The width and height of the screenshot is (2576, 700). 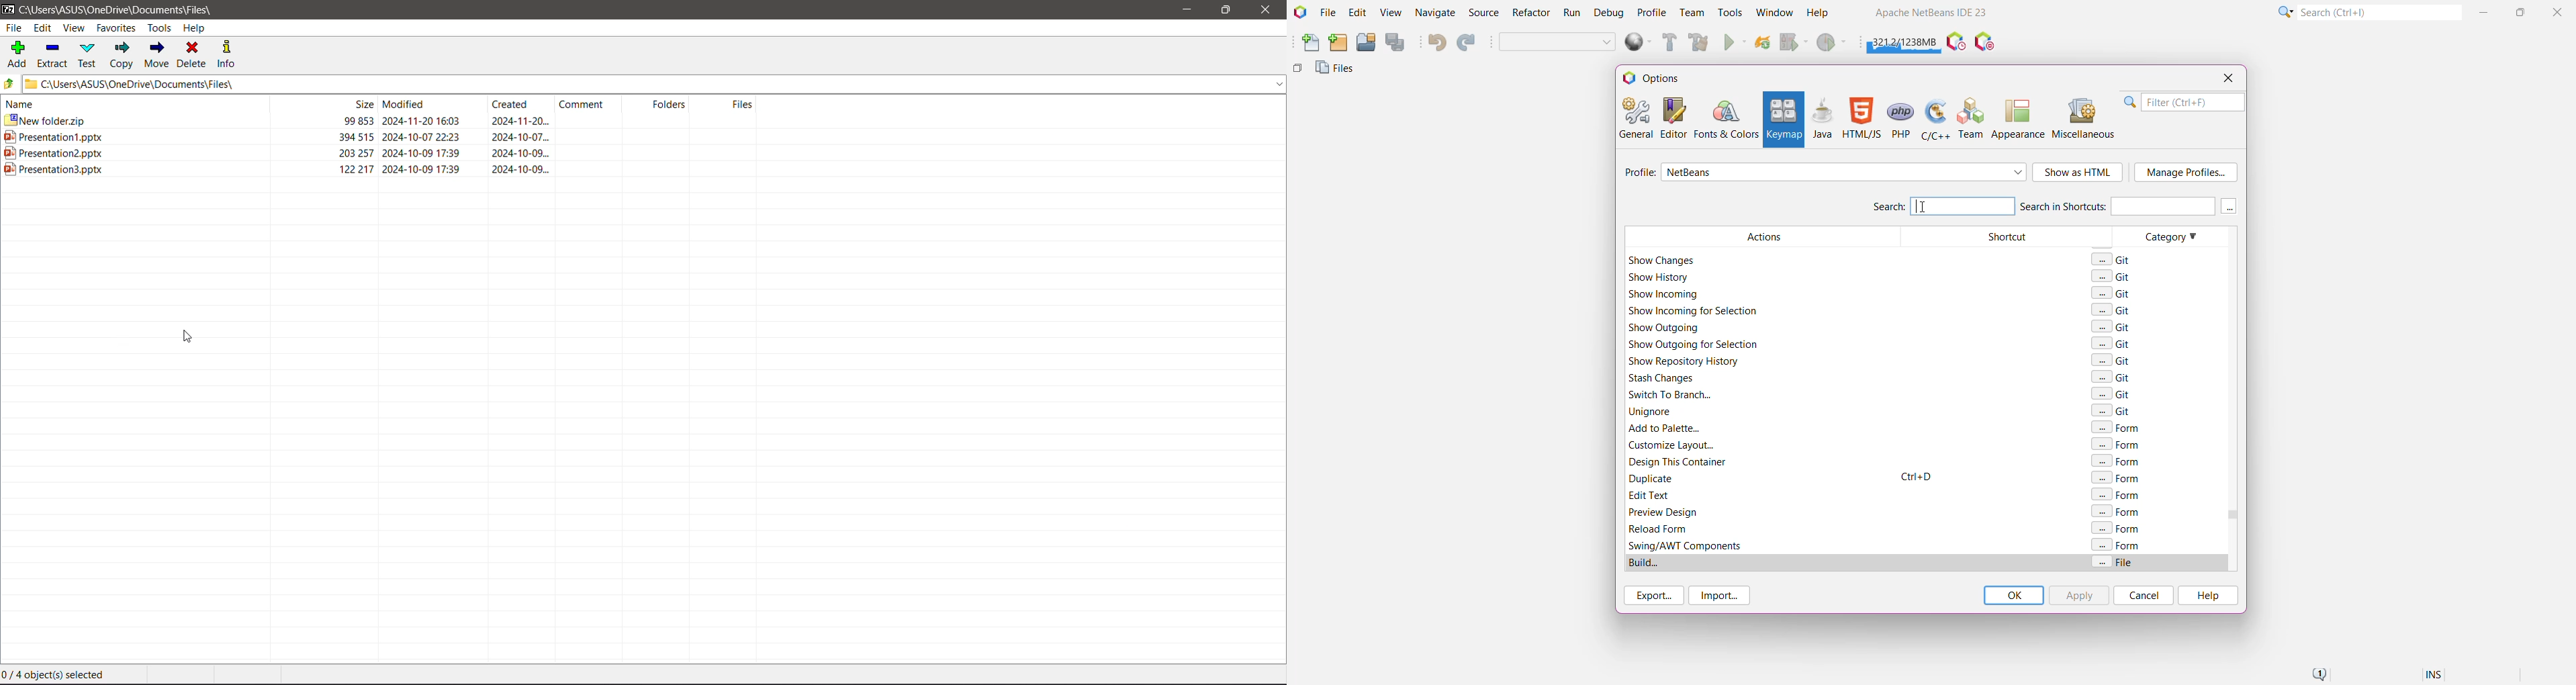 I want to click on files, so click(x=727, y=103).